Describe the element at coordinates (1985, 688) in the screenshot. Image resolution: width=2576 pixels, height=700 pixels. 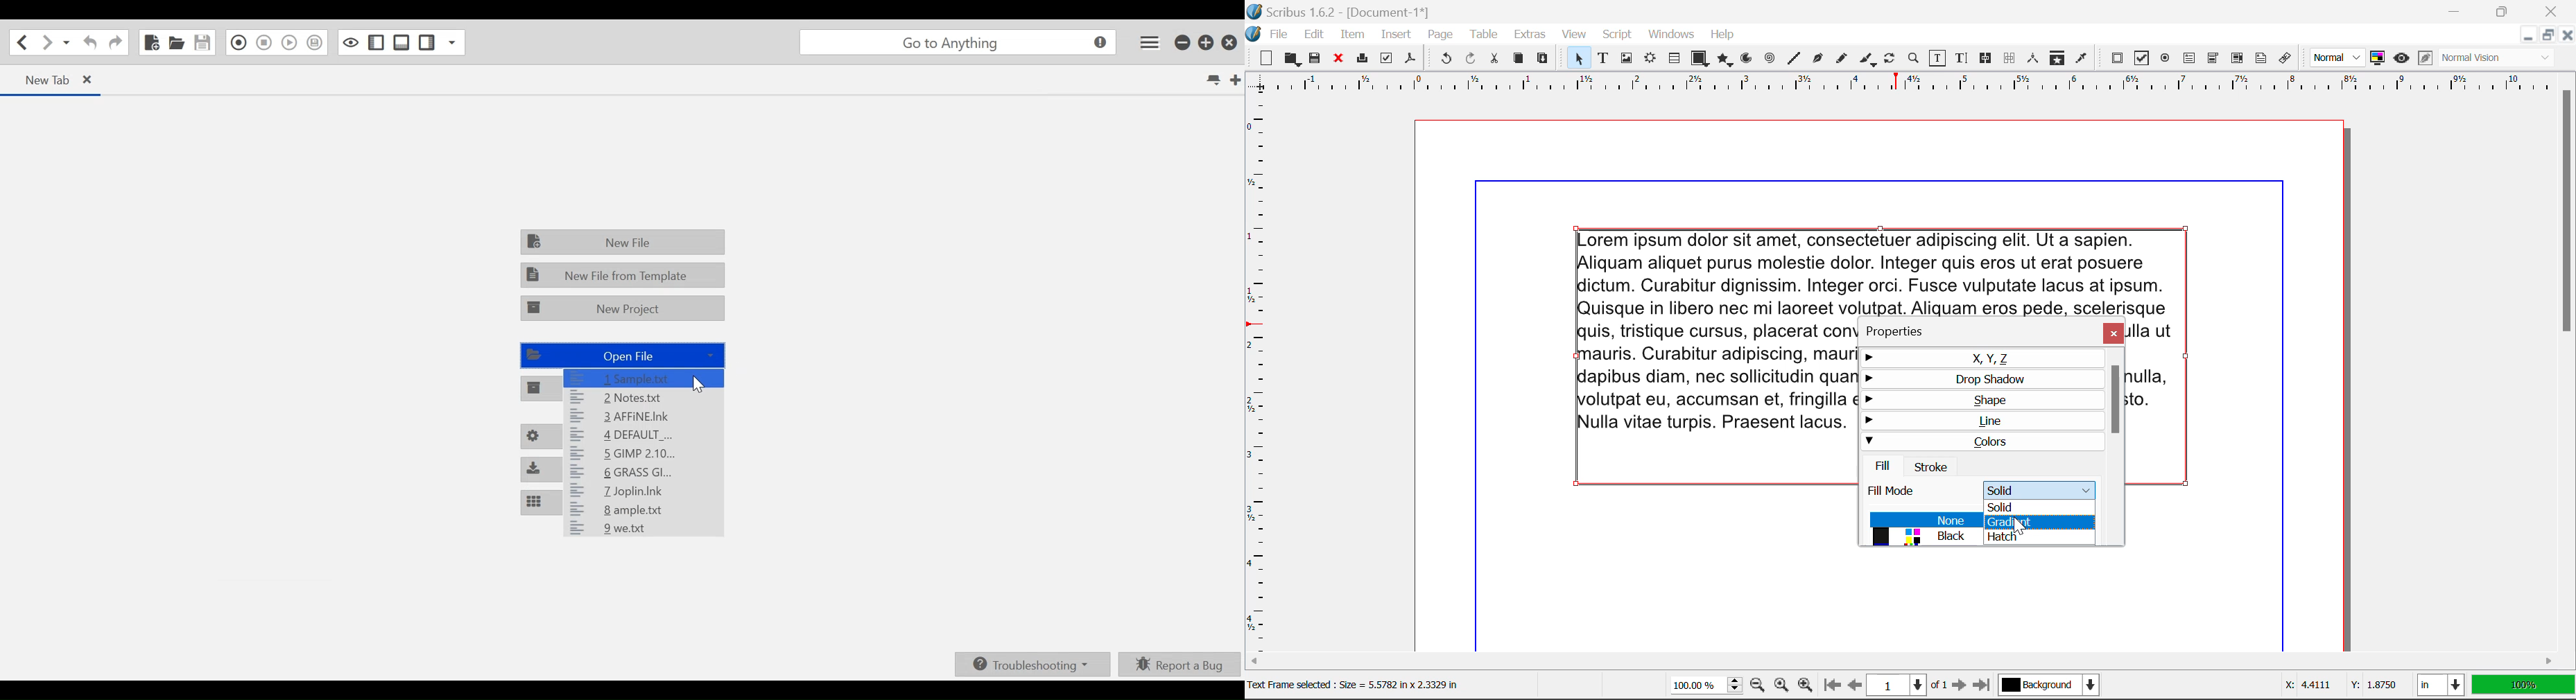
I see `Last Page` at that location.